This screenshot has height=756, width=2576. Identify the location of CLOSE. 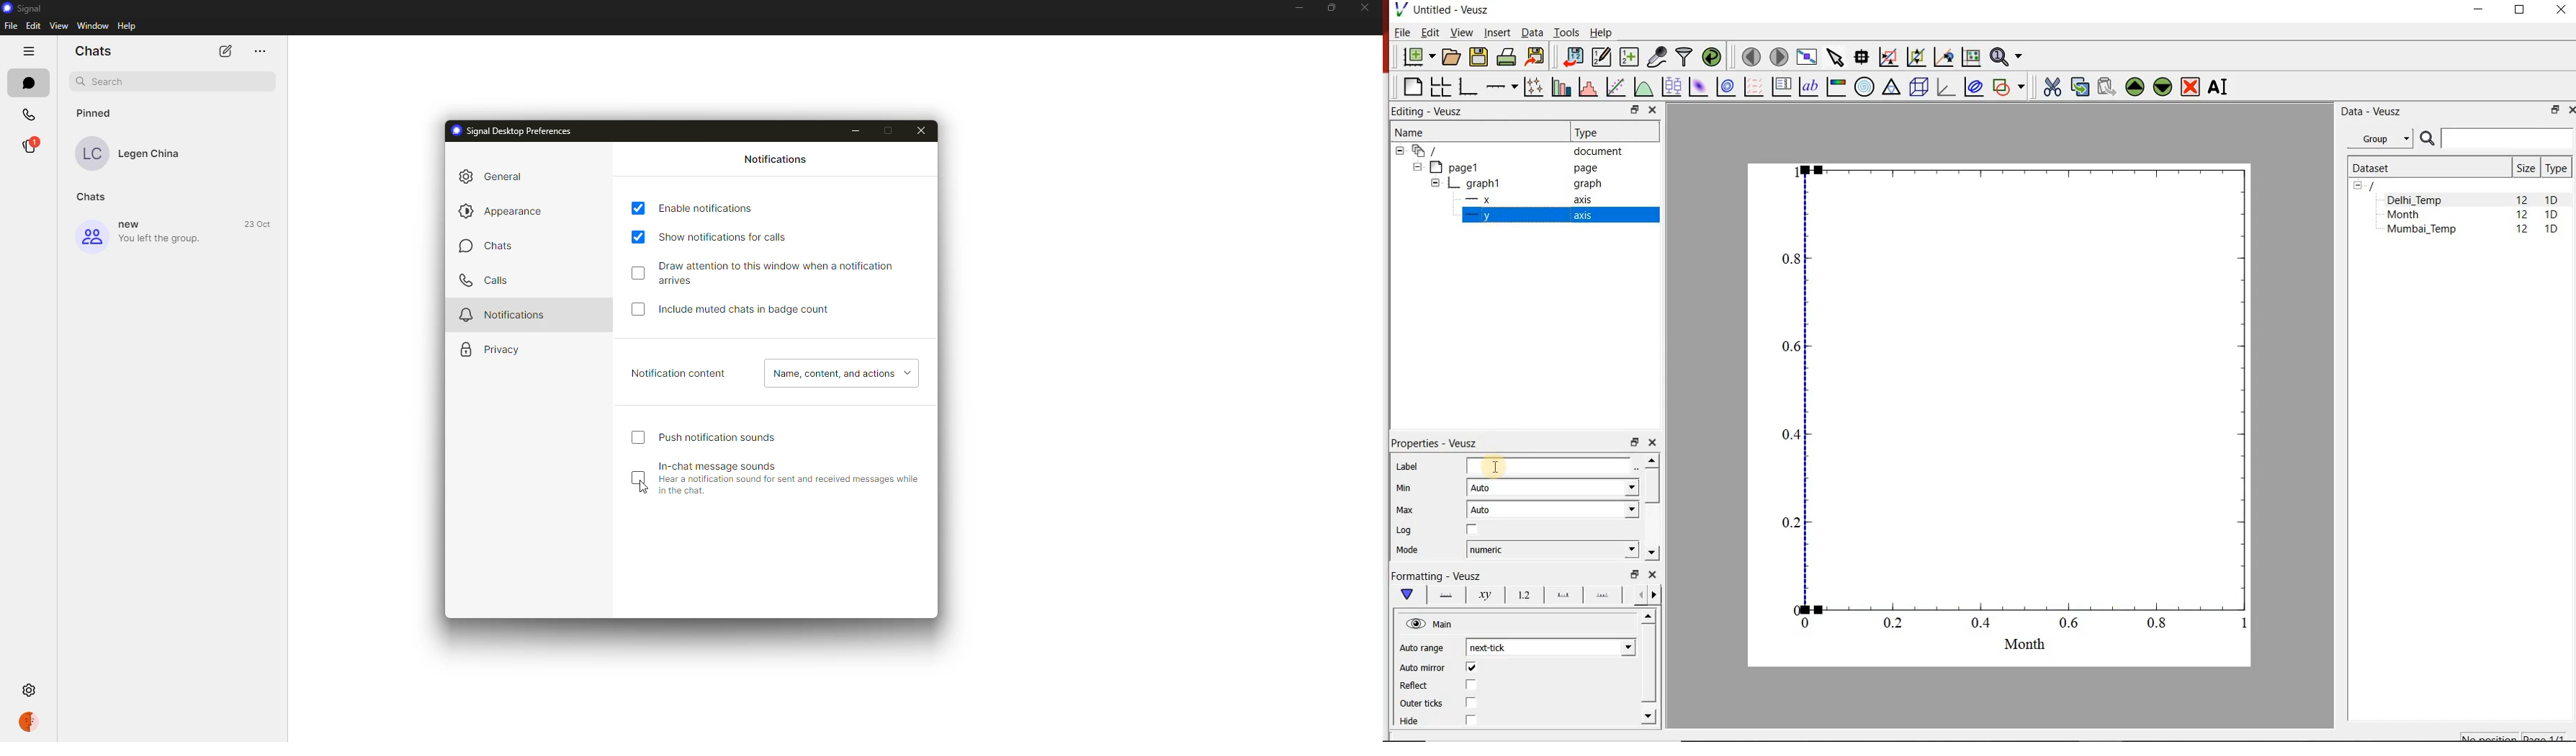
(2571, 110).